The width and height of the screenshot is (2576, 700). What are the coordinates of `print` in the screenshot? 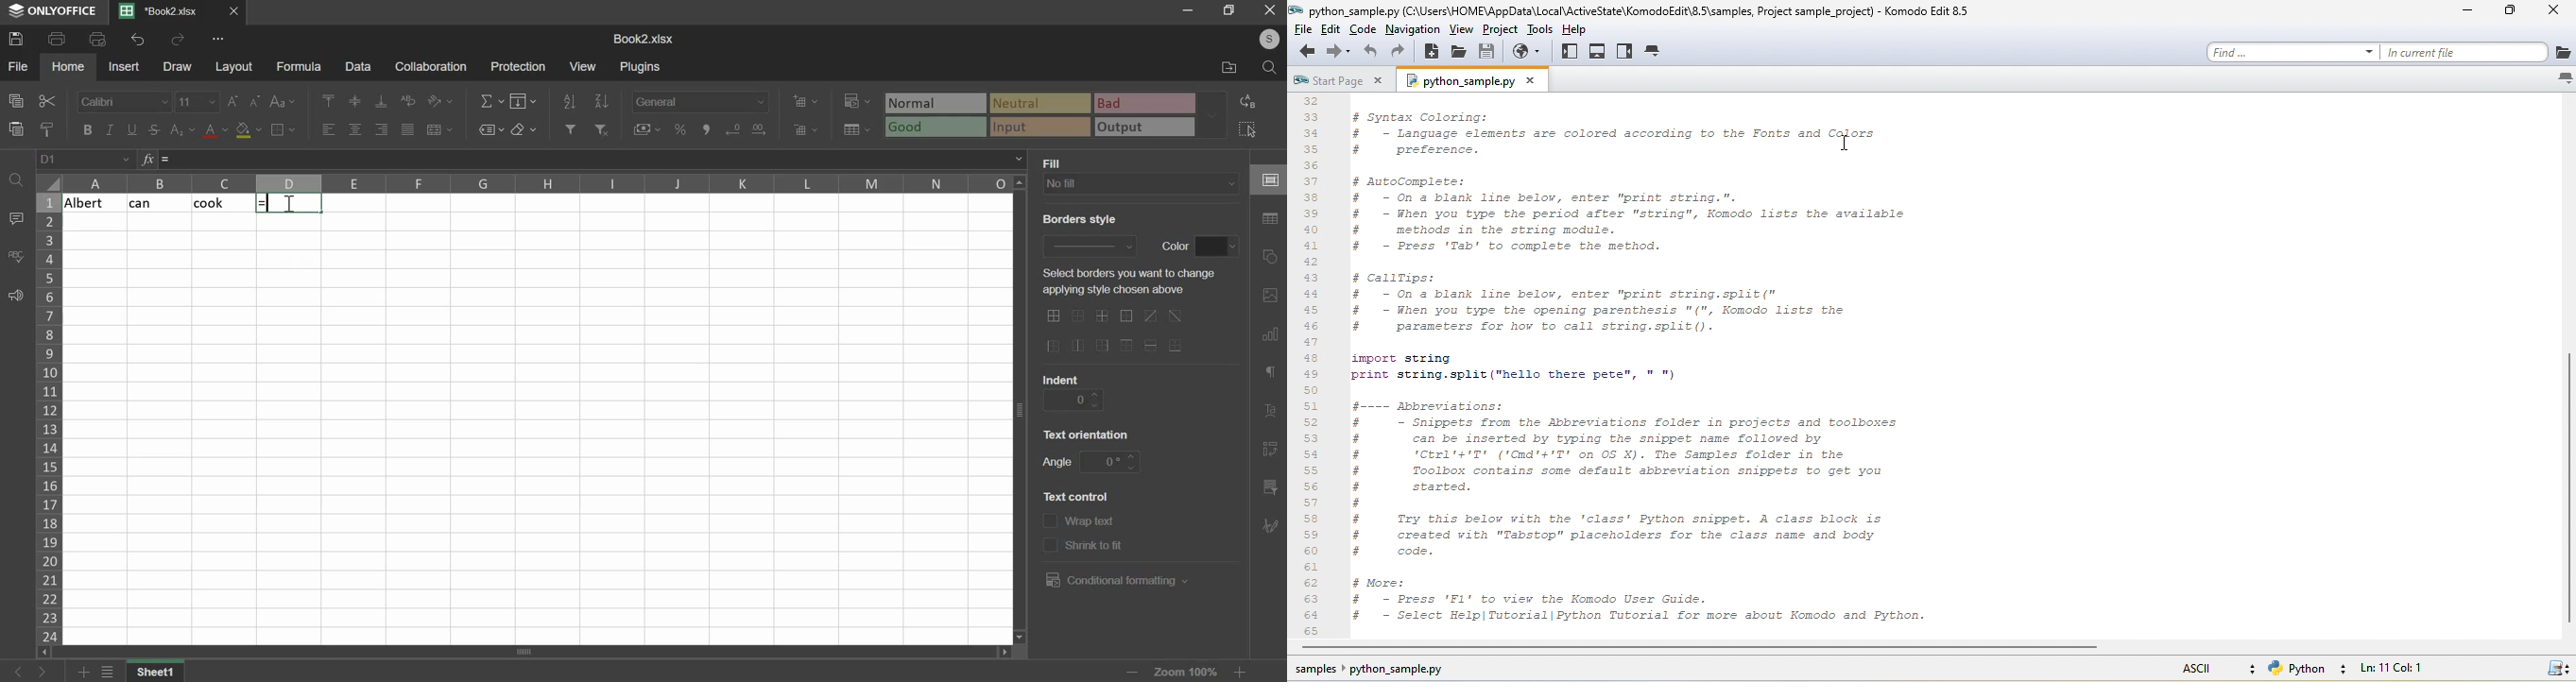 It's located at (57, 39).